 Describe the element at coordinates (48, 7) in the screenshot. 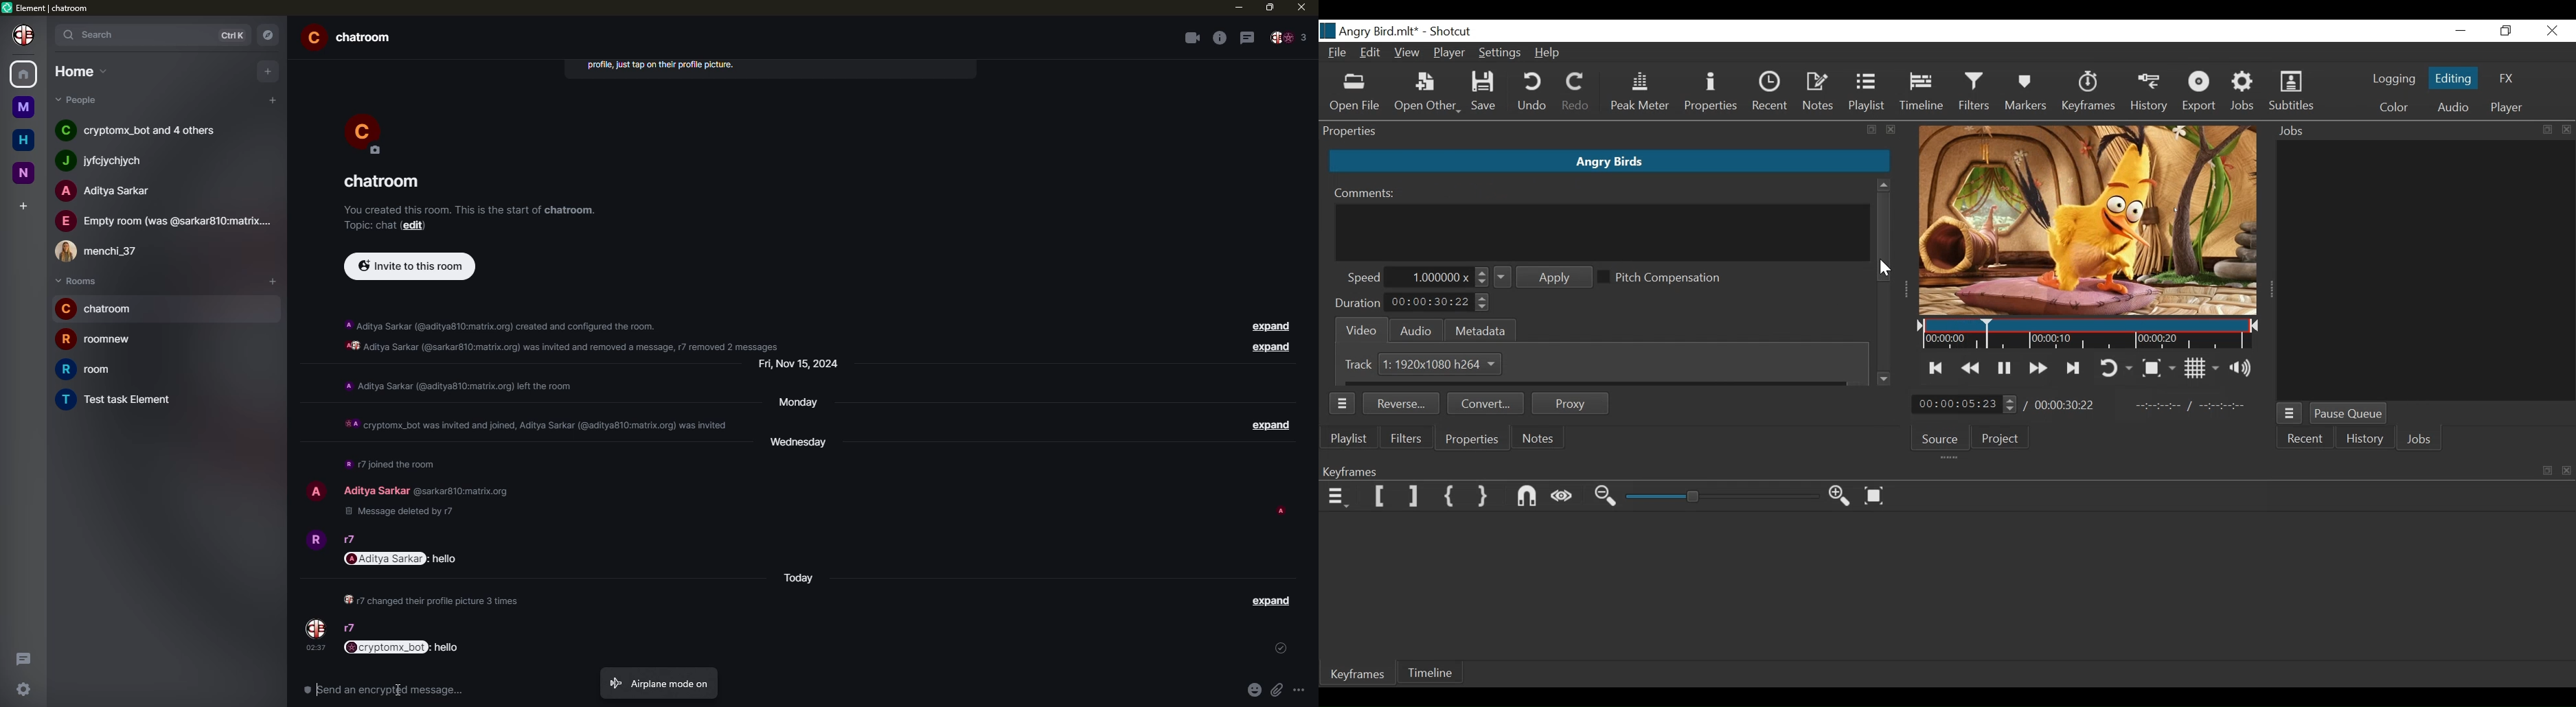

I see `element` at that location.